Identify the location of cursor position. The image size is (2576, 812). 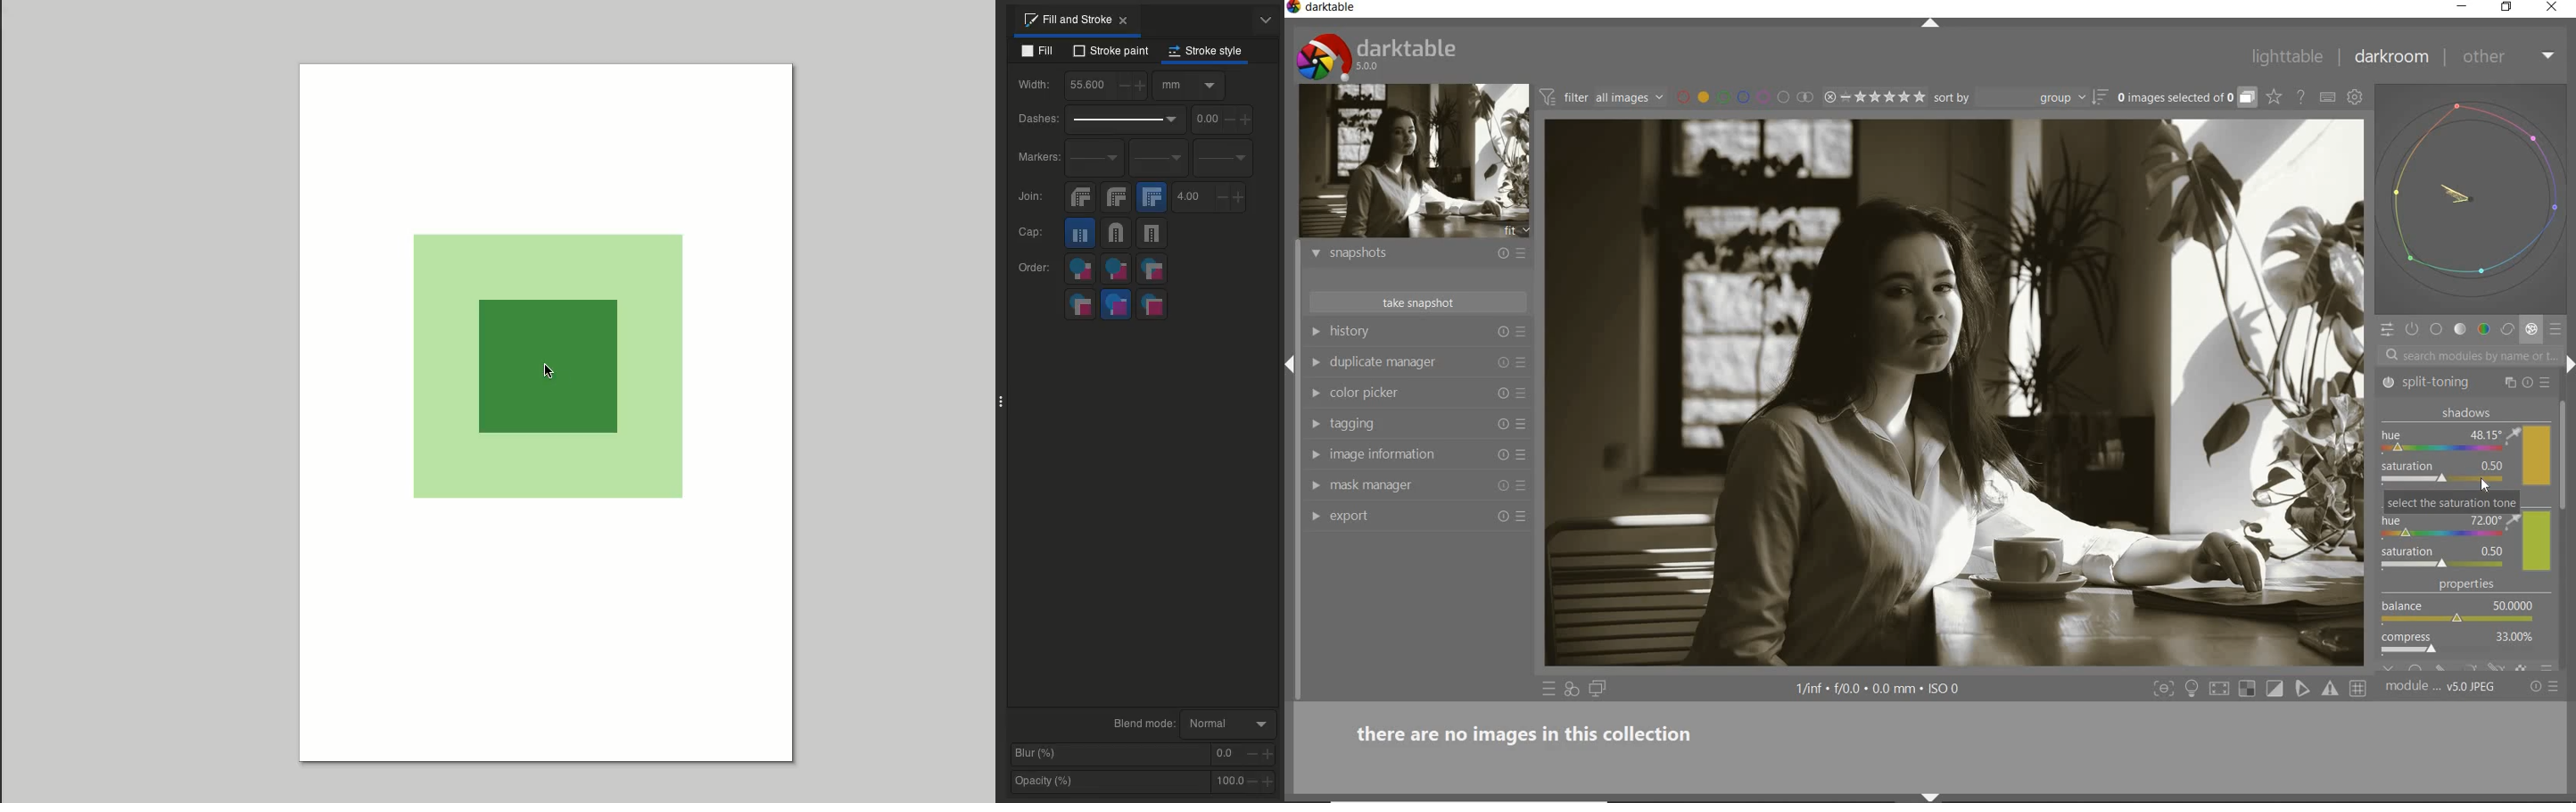
(2486, 486).